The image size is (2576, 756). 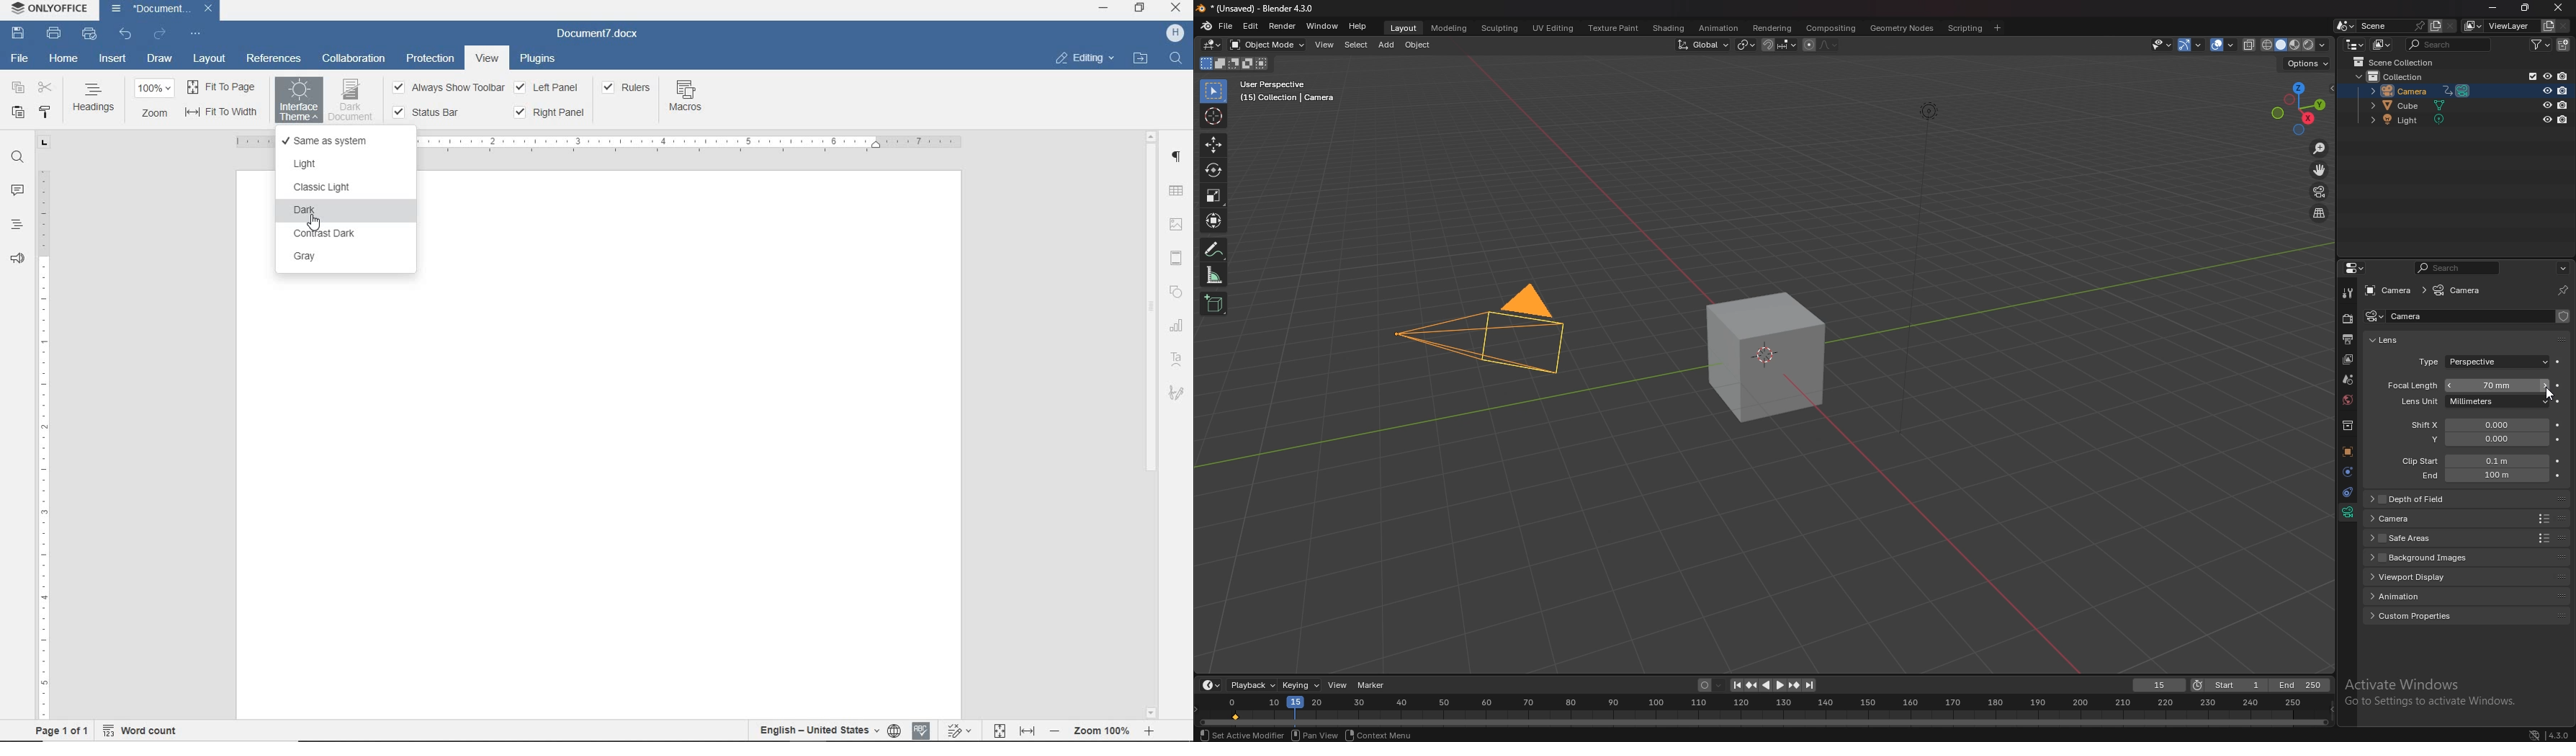 What do you see at coordinates (1177, 224) in the screenshot?
I see `IMAGE` at bounding box center [1177, 224].